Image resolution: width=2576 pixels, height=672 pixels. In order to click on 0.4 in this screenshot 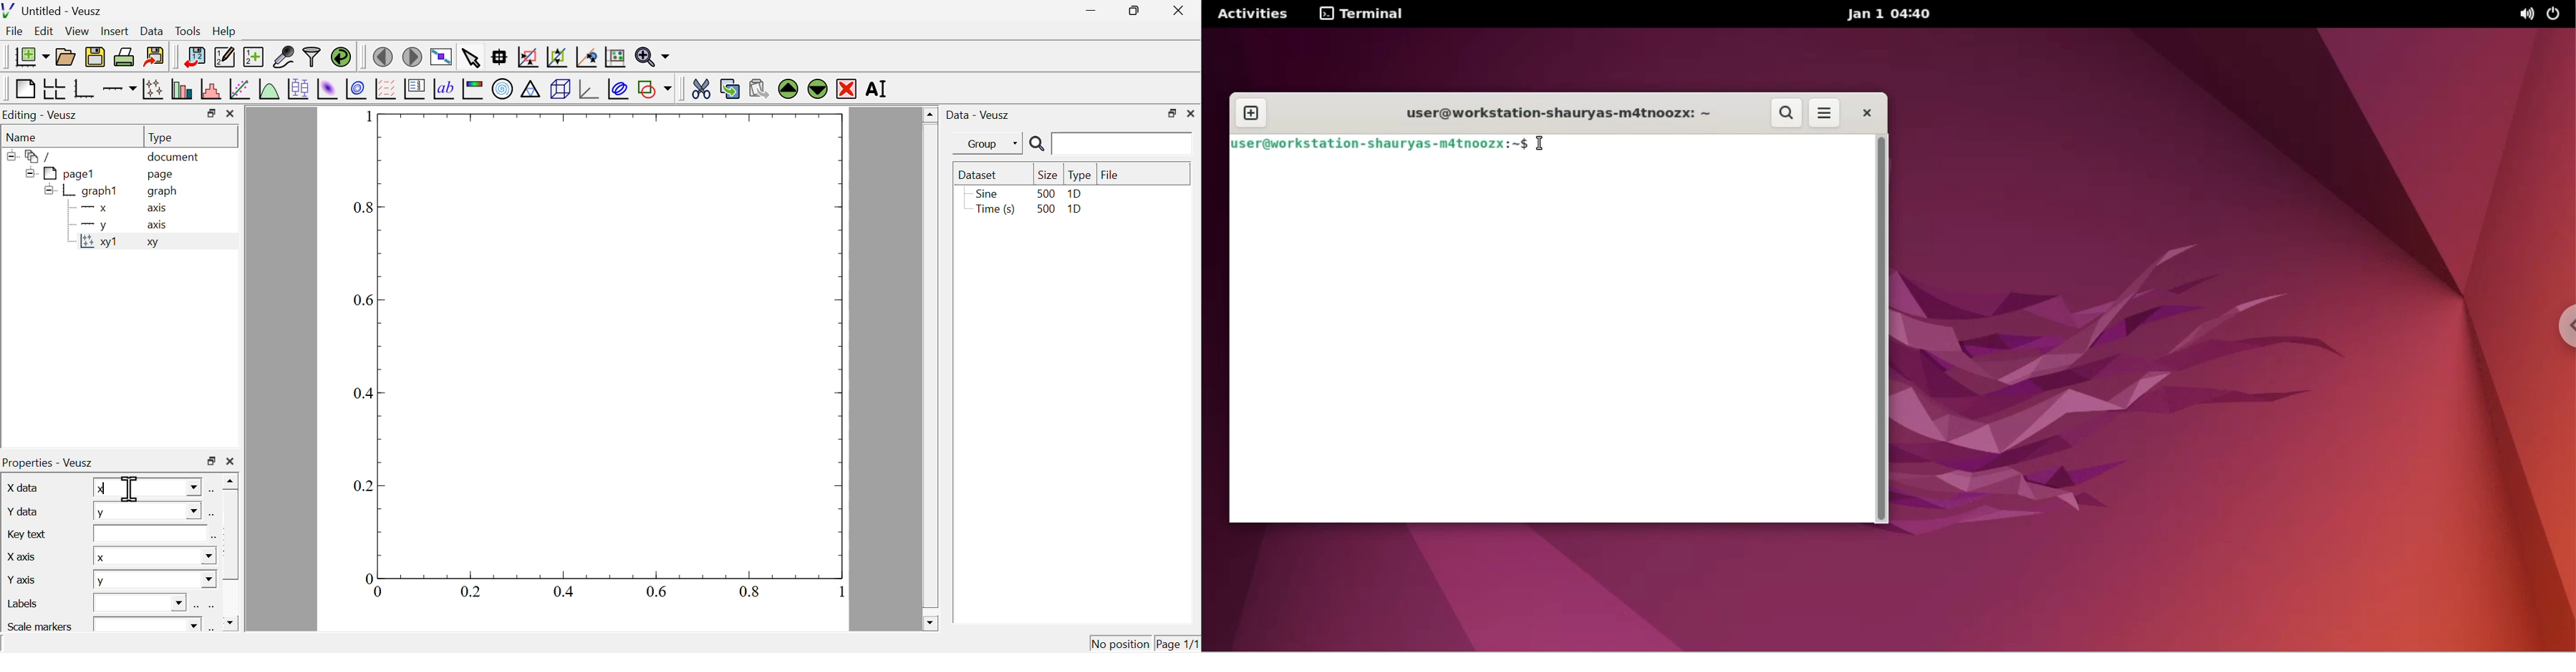, I will do `click(365, 395)`.